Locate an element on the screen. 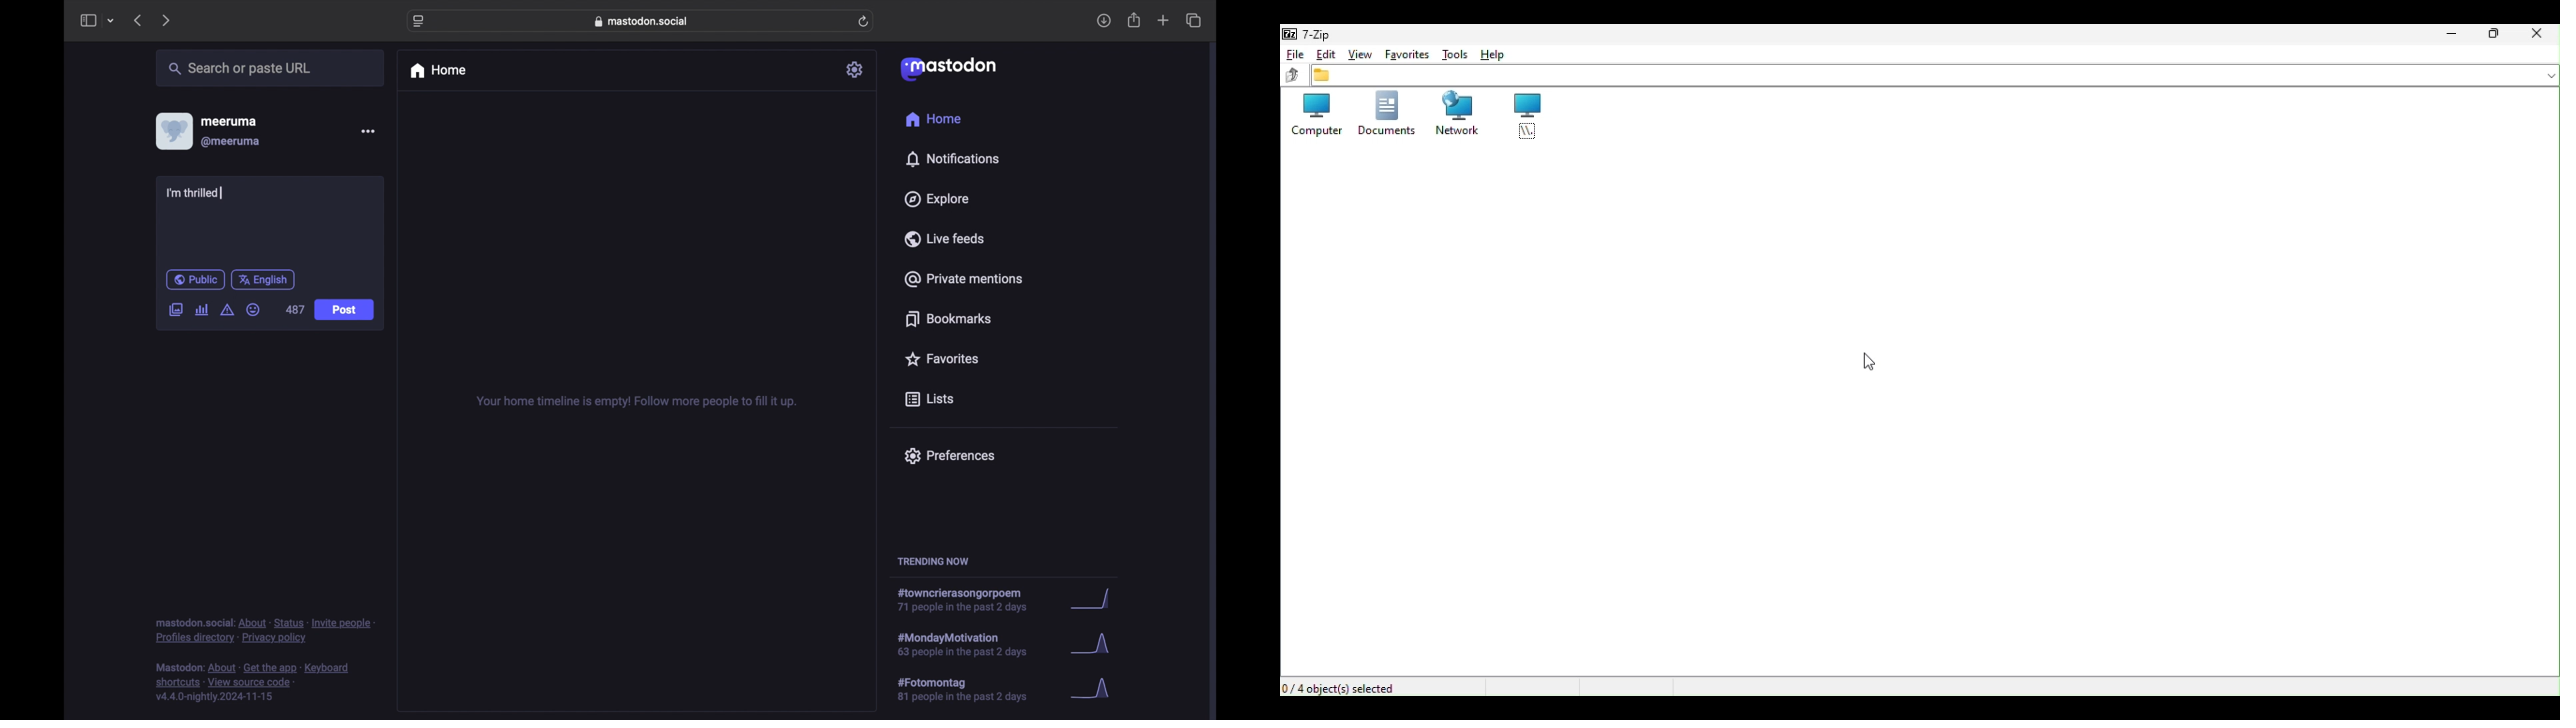 This screenshot has width=2576, height=728. notifications is located at coordinates (952, 159).